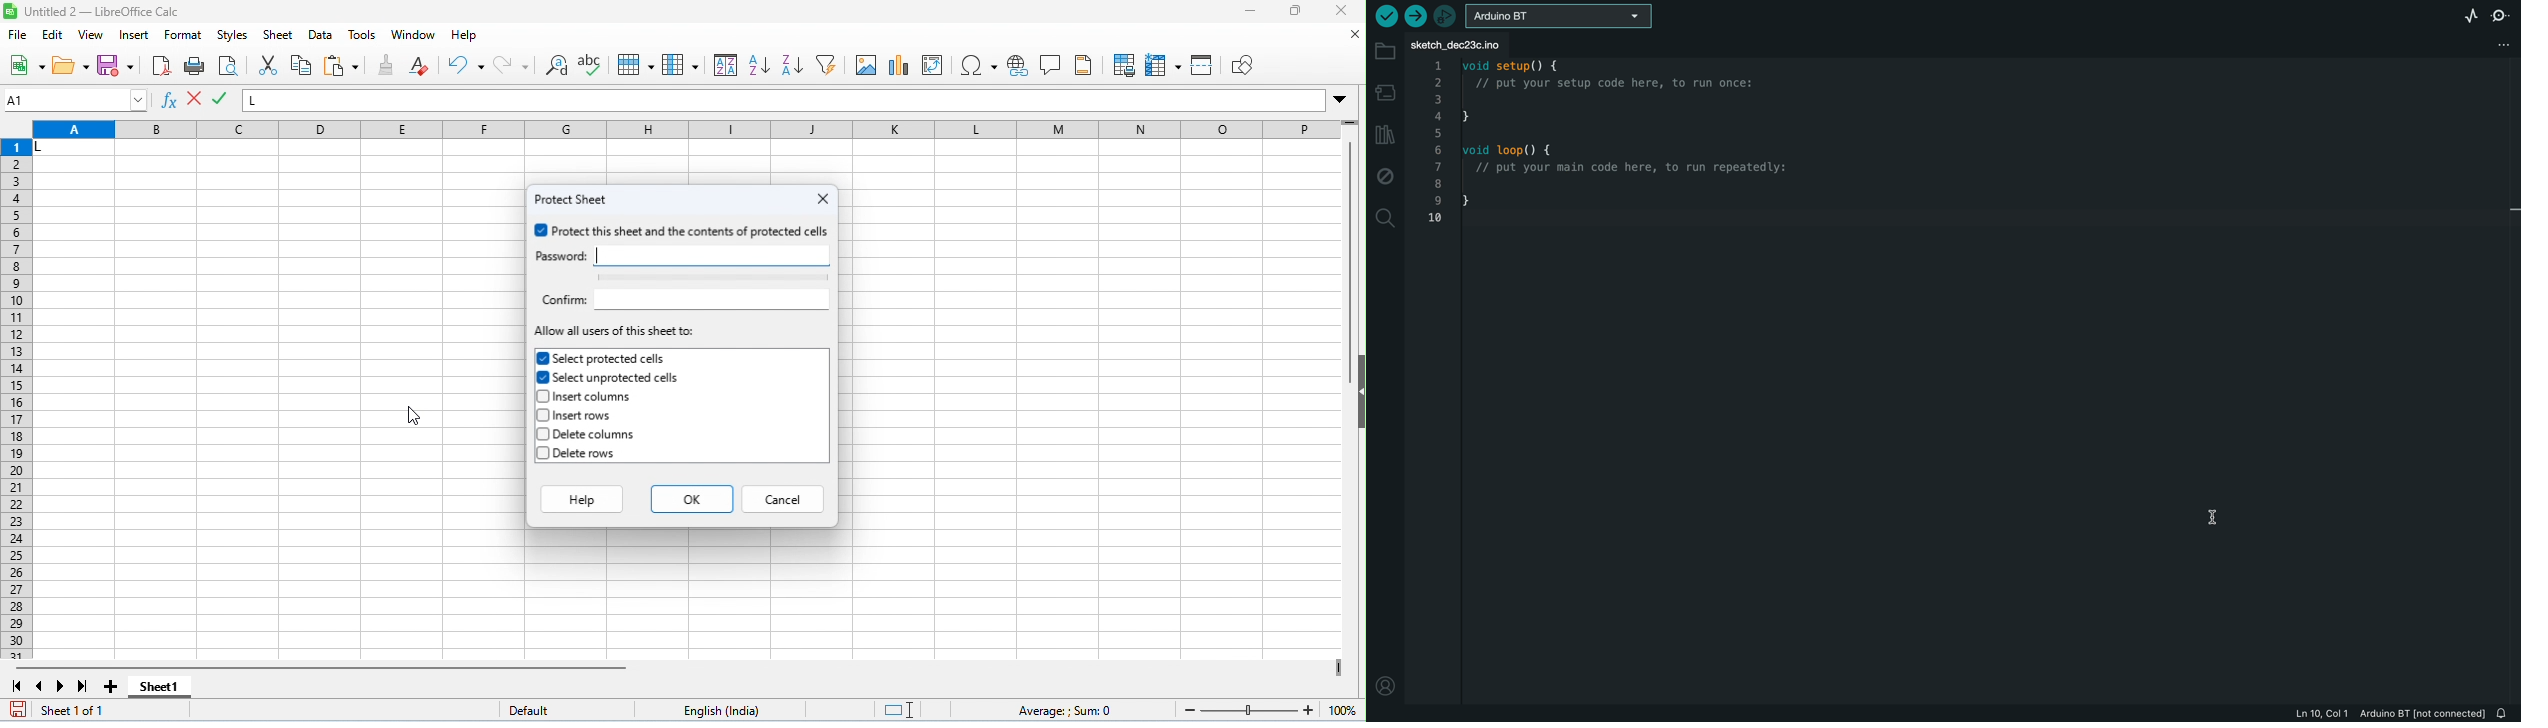  Describe the element at coordinates (901, 710) in the screenshot. I see `standard selection` at that location.